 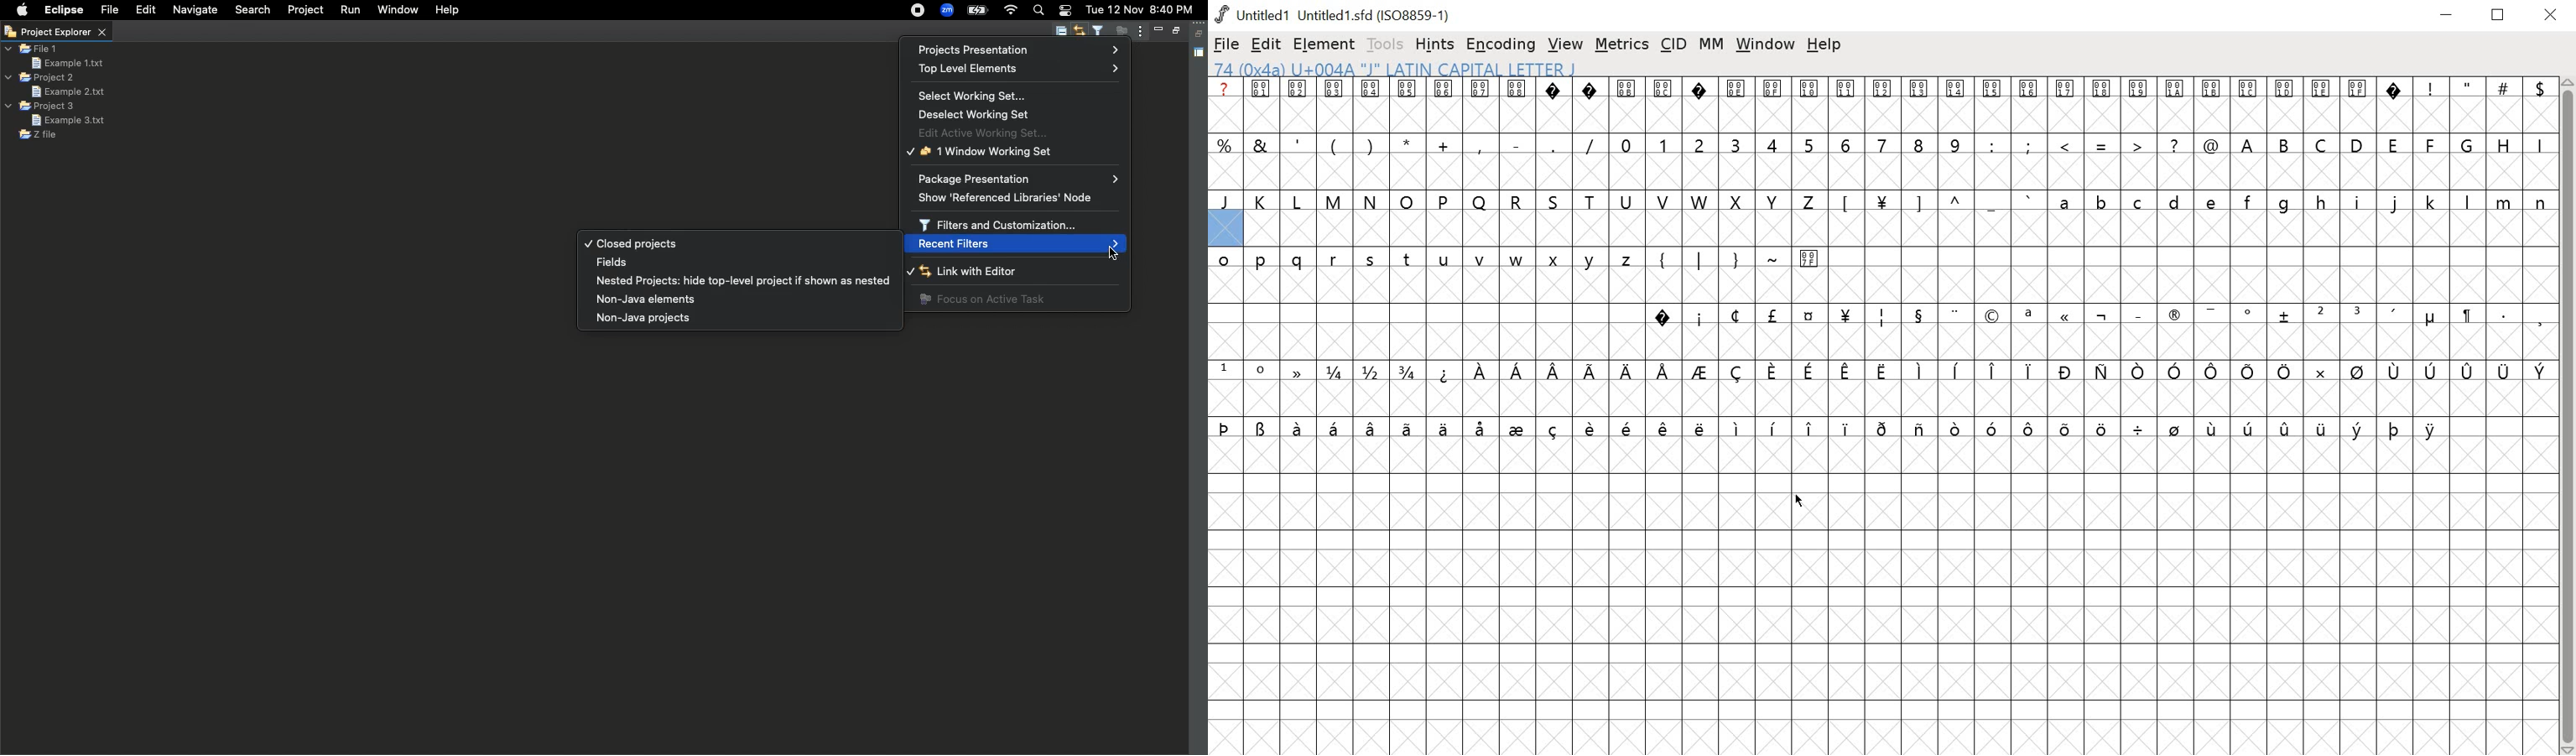 What do you see at coordinates (1565, 46) in the screenshot?
I see `VIEW` at bounding box center [1565, 46].